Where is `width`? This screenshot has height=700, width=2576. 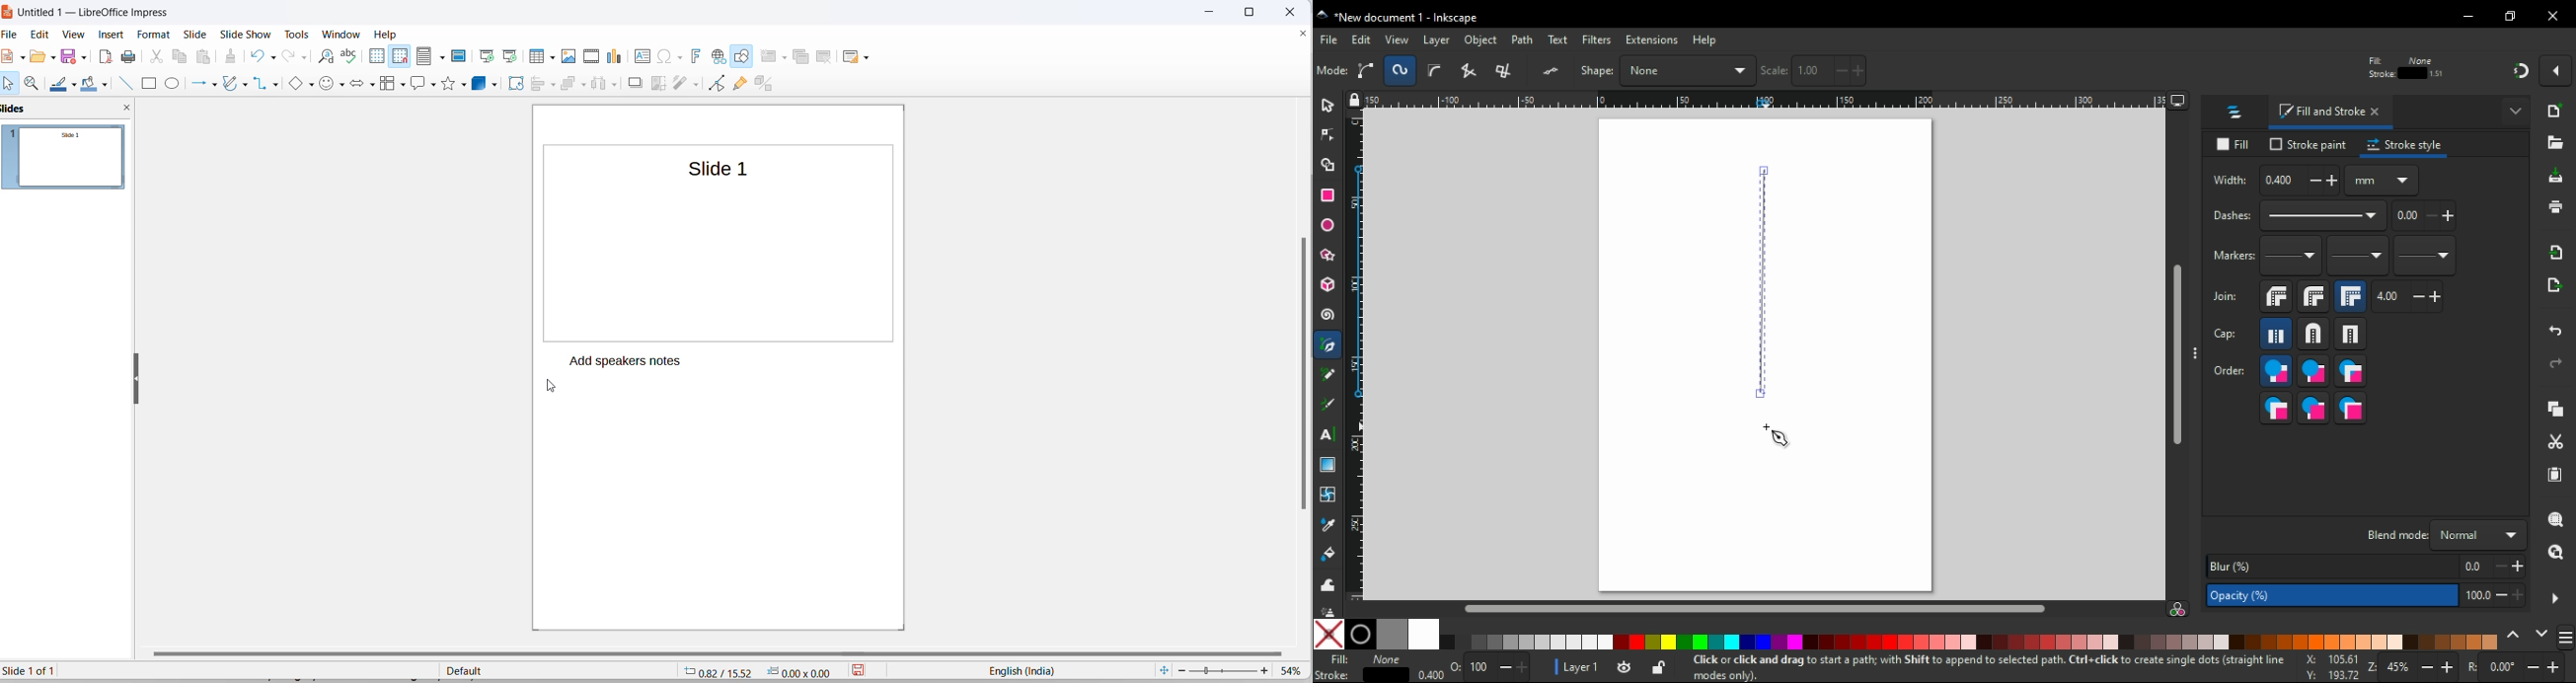
width is located at coordinates (2274, 181).